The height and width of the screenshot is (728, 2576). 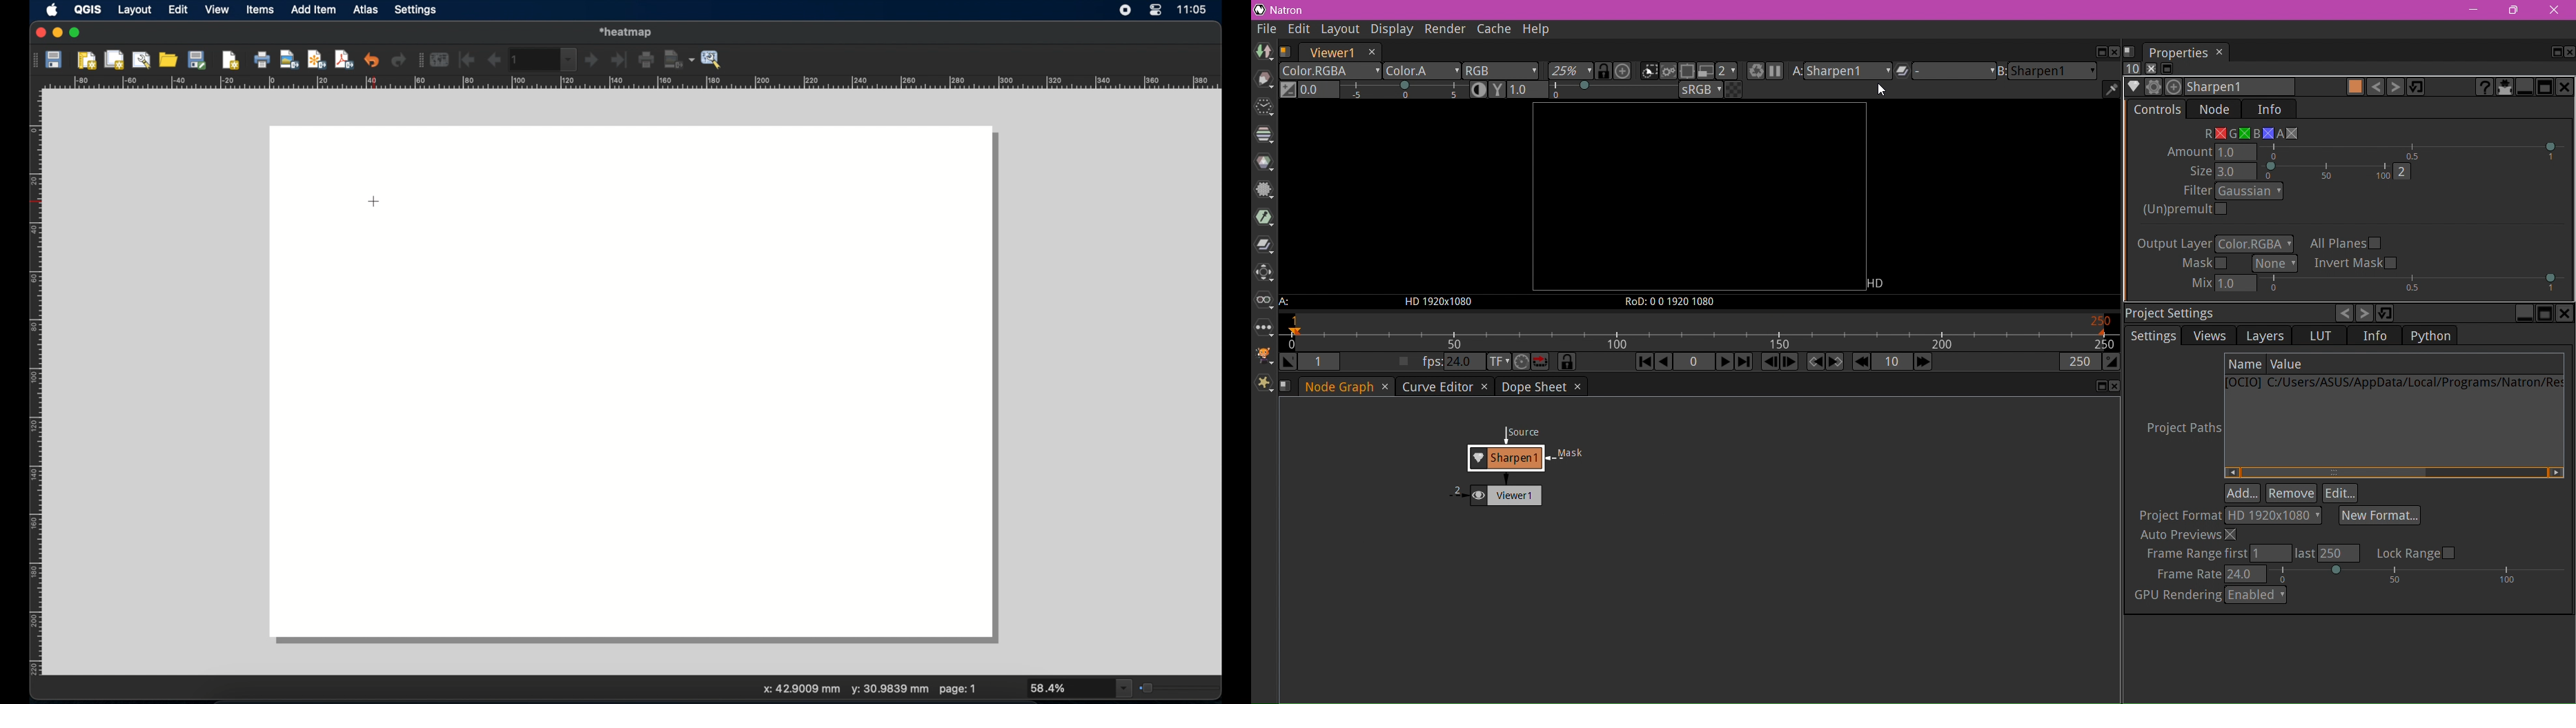 I want to click on cursor, so click(x=373, y=201).